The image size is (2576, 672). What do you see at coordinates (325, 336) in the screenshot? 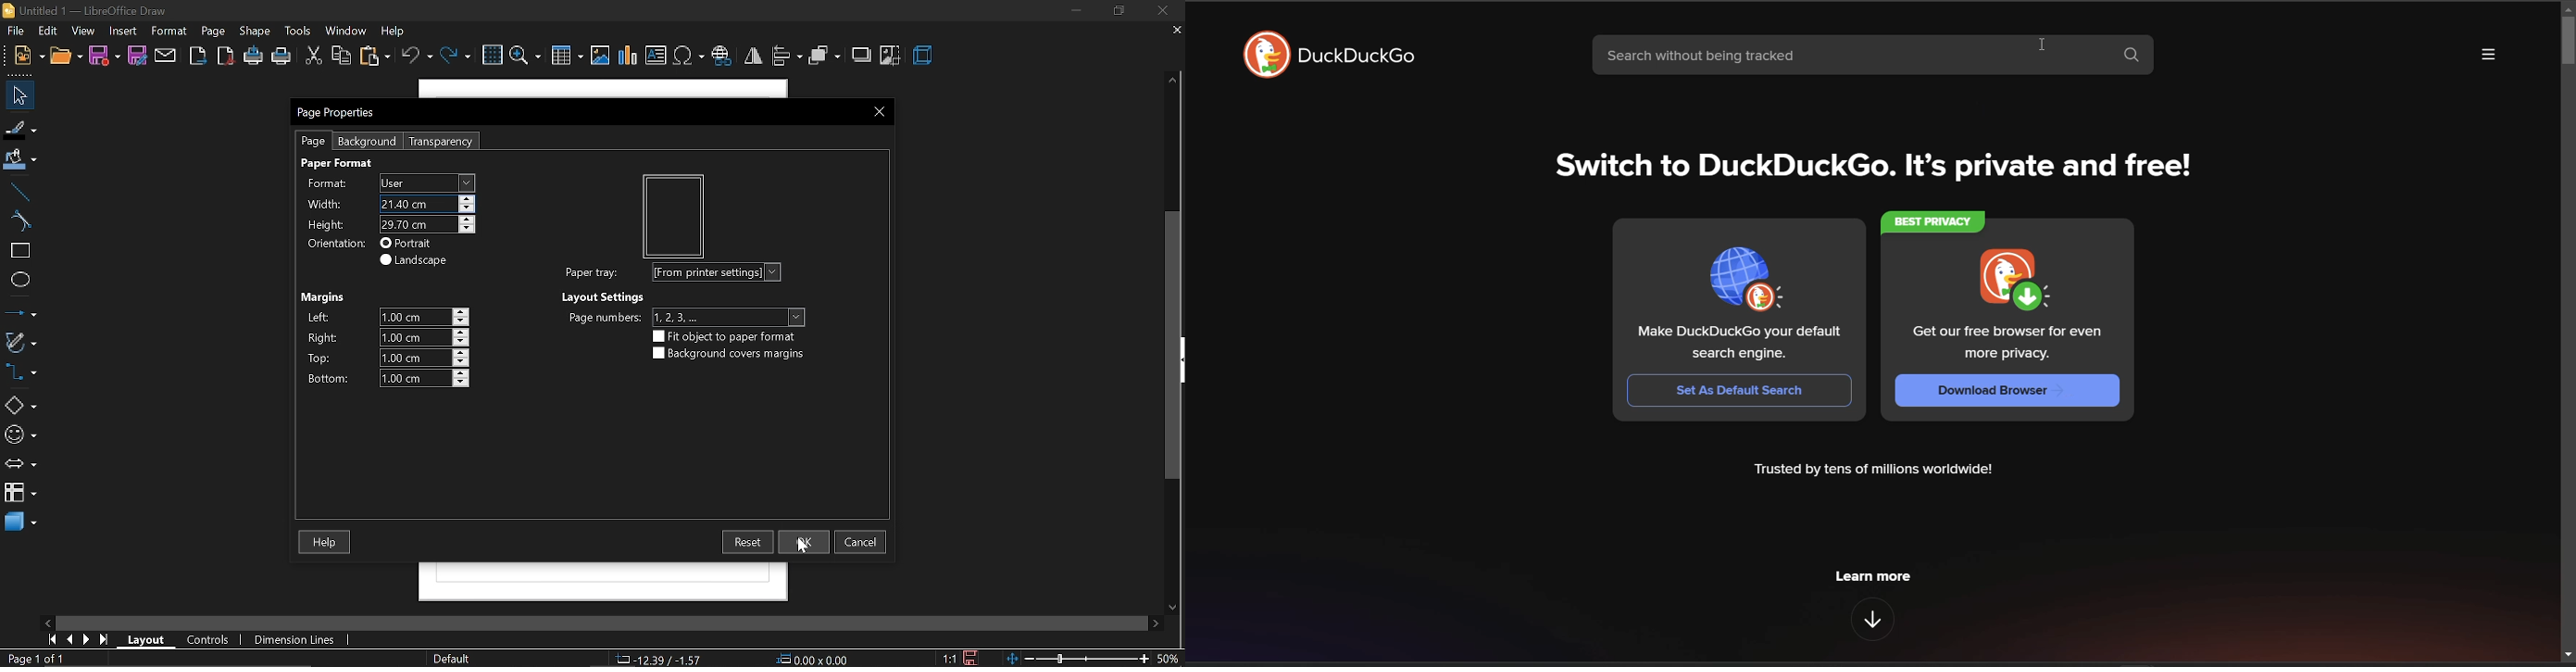
I see `right margins` at bounding box center [325, 336].